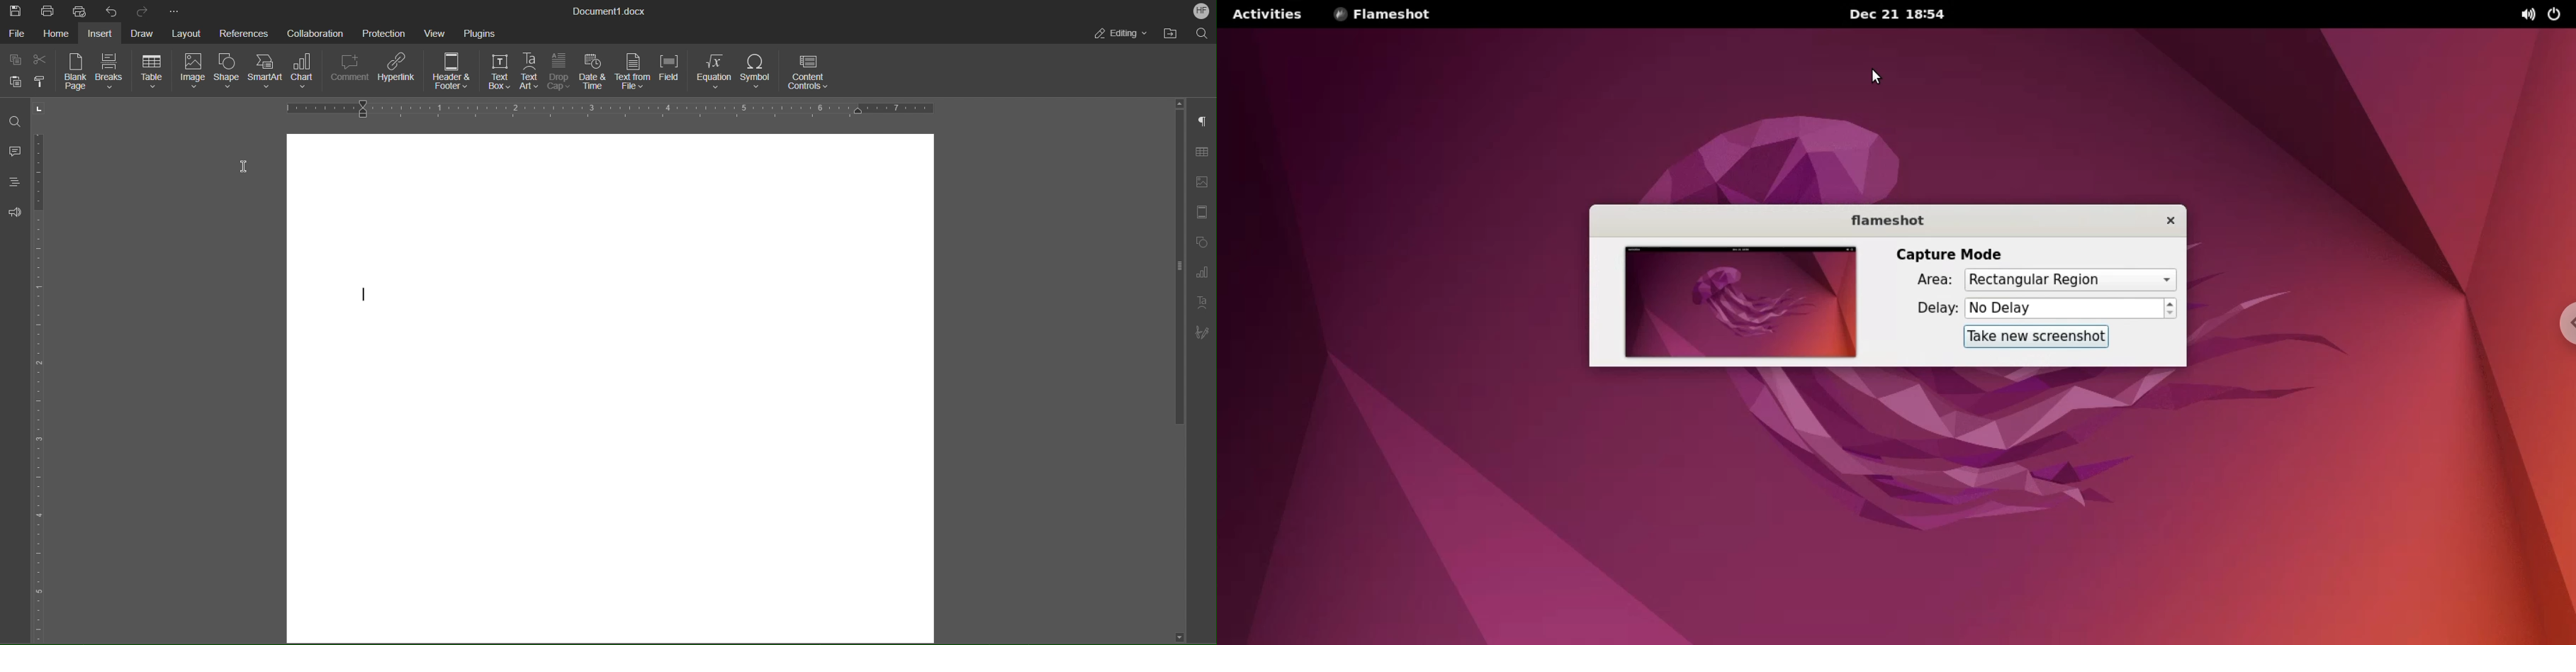 The image size is (2576, 672). Describe the element at coordinates (187, 32) in the screenshot. I see `Layout` at that location.